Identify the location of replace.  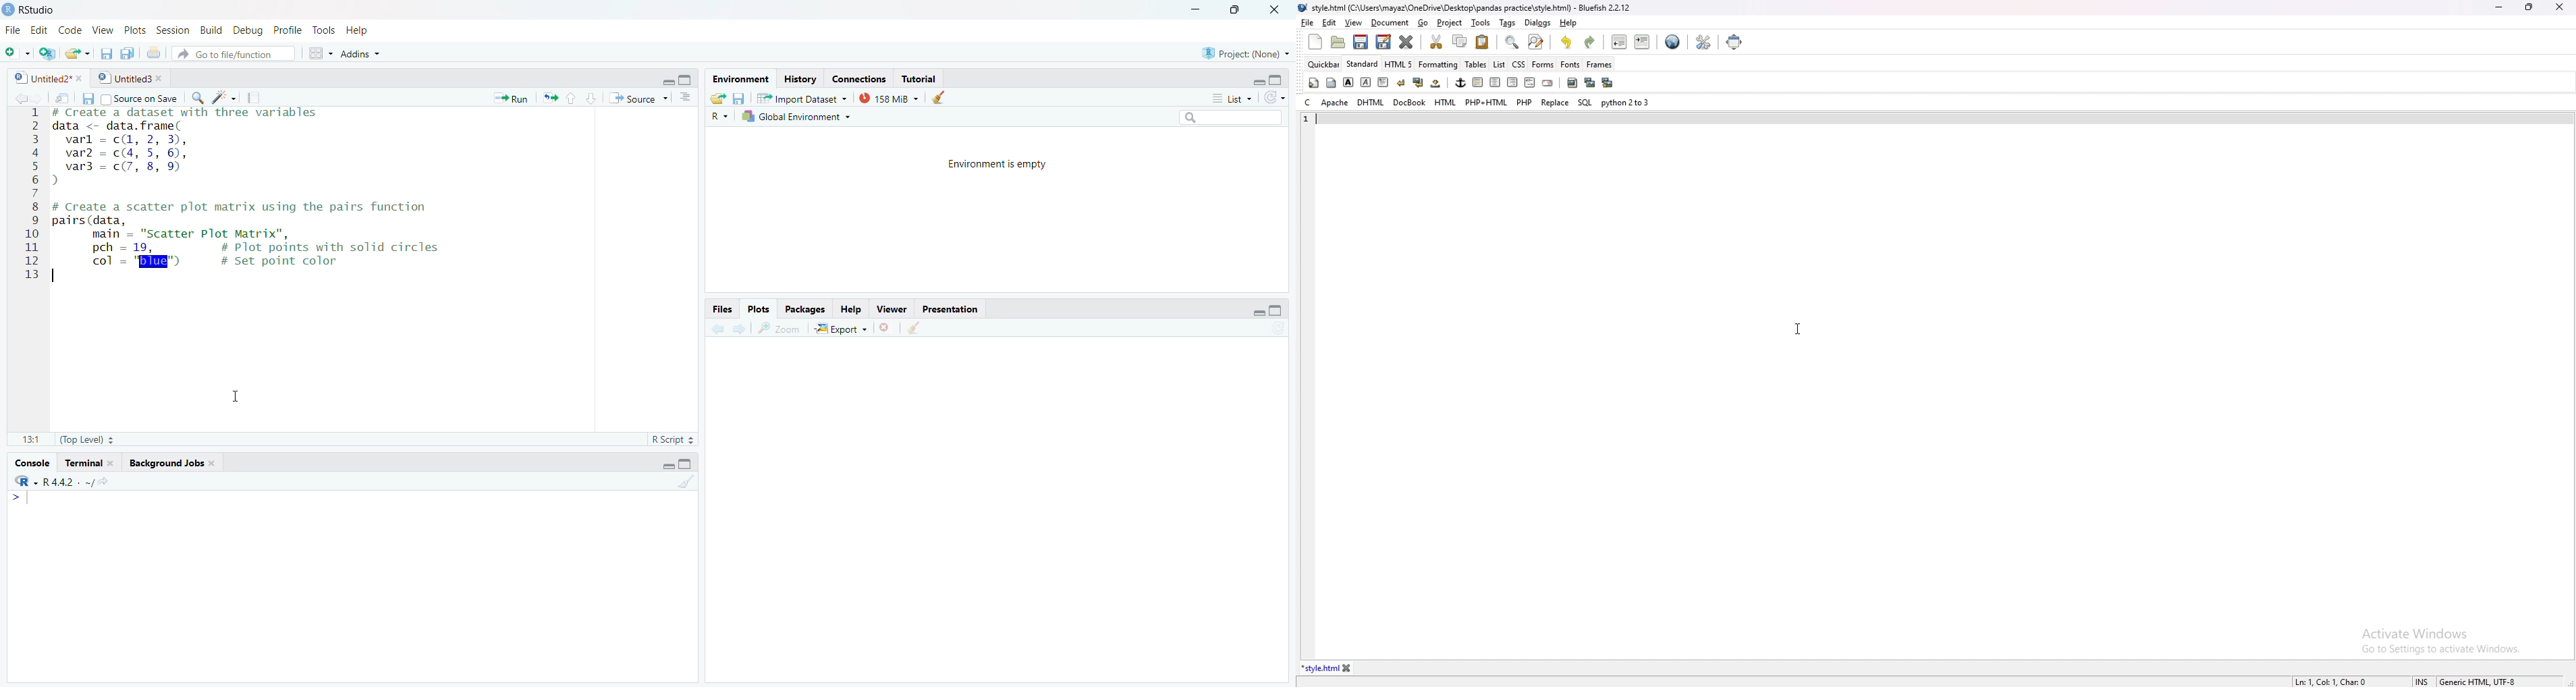
(1555, 102).